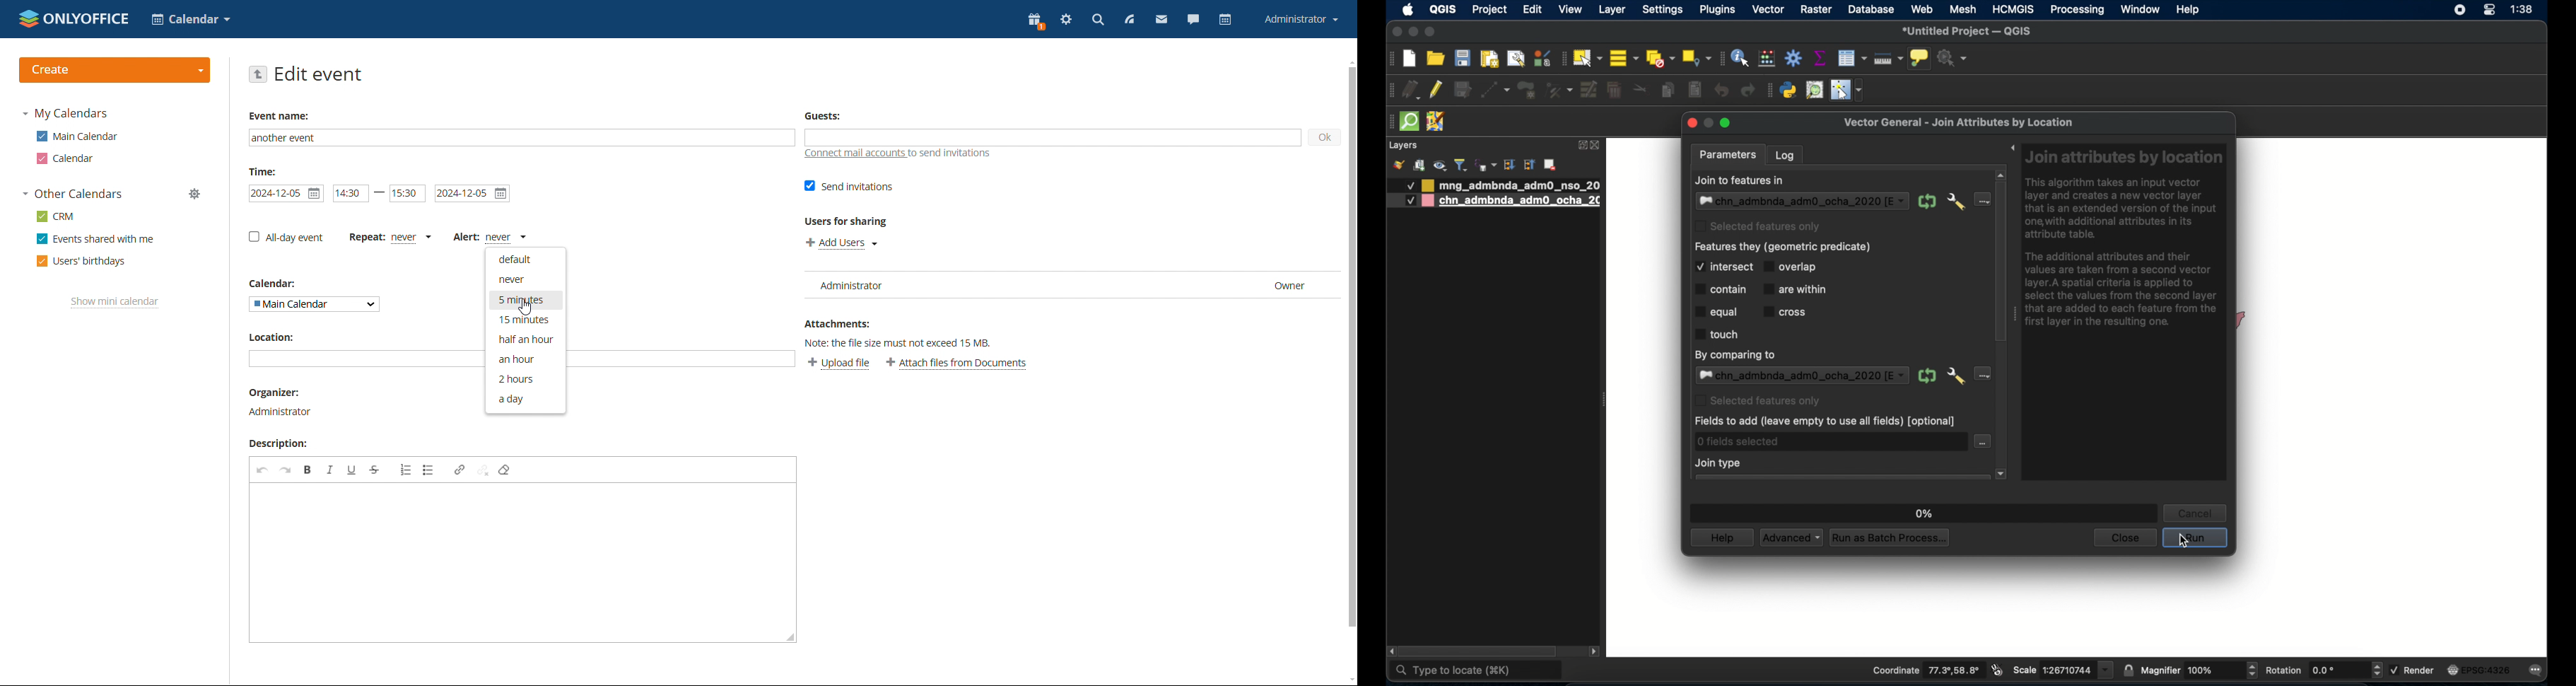 This screenshot has height=700, width=2576. Describe the element at coordinates (1955, 376) in the screenshot. I see `advanced option` at that location.